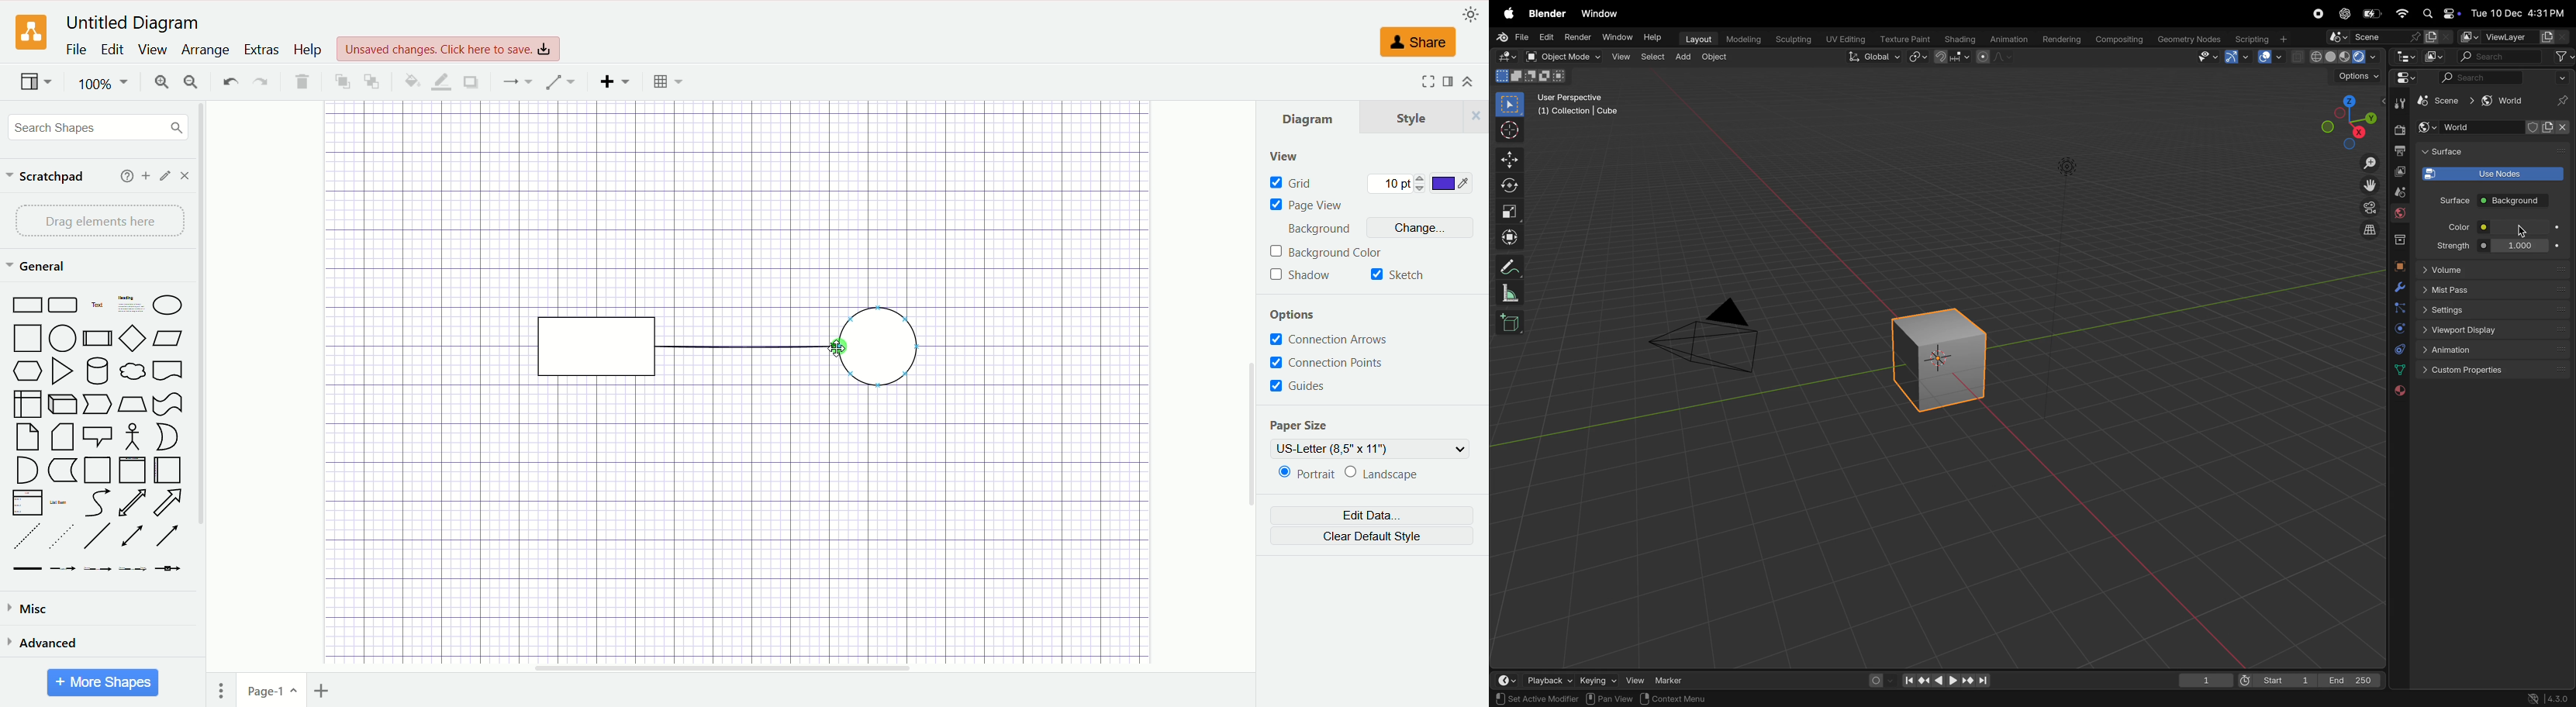 The image size is (2576, 728). What do you see at coordinates (1417, 43) in the screenshot?
I see `share` at bounding box center [1417, 43].